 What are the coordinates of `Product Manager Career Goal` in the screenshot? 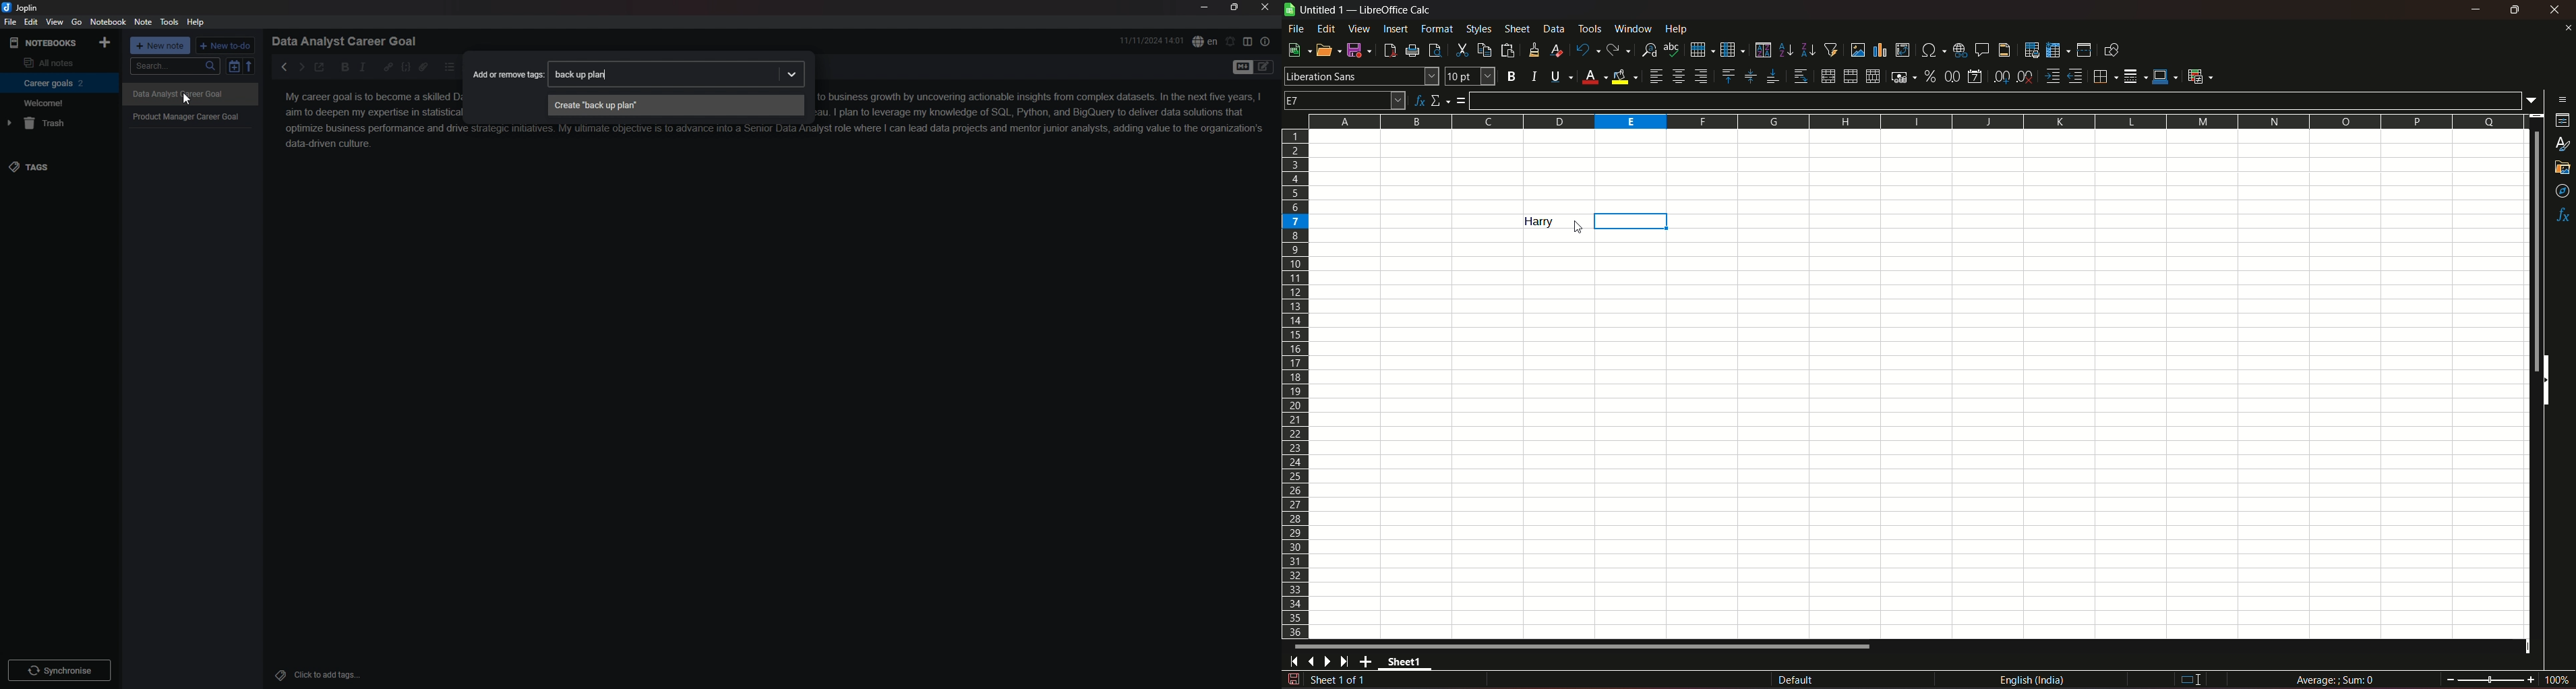 It's located at (191, 116).